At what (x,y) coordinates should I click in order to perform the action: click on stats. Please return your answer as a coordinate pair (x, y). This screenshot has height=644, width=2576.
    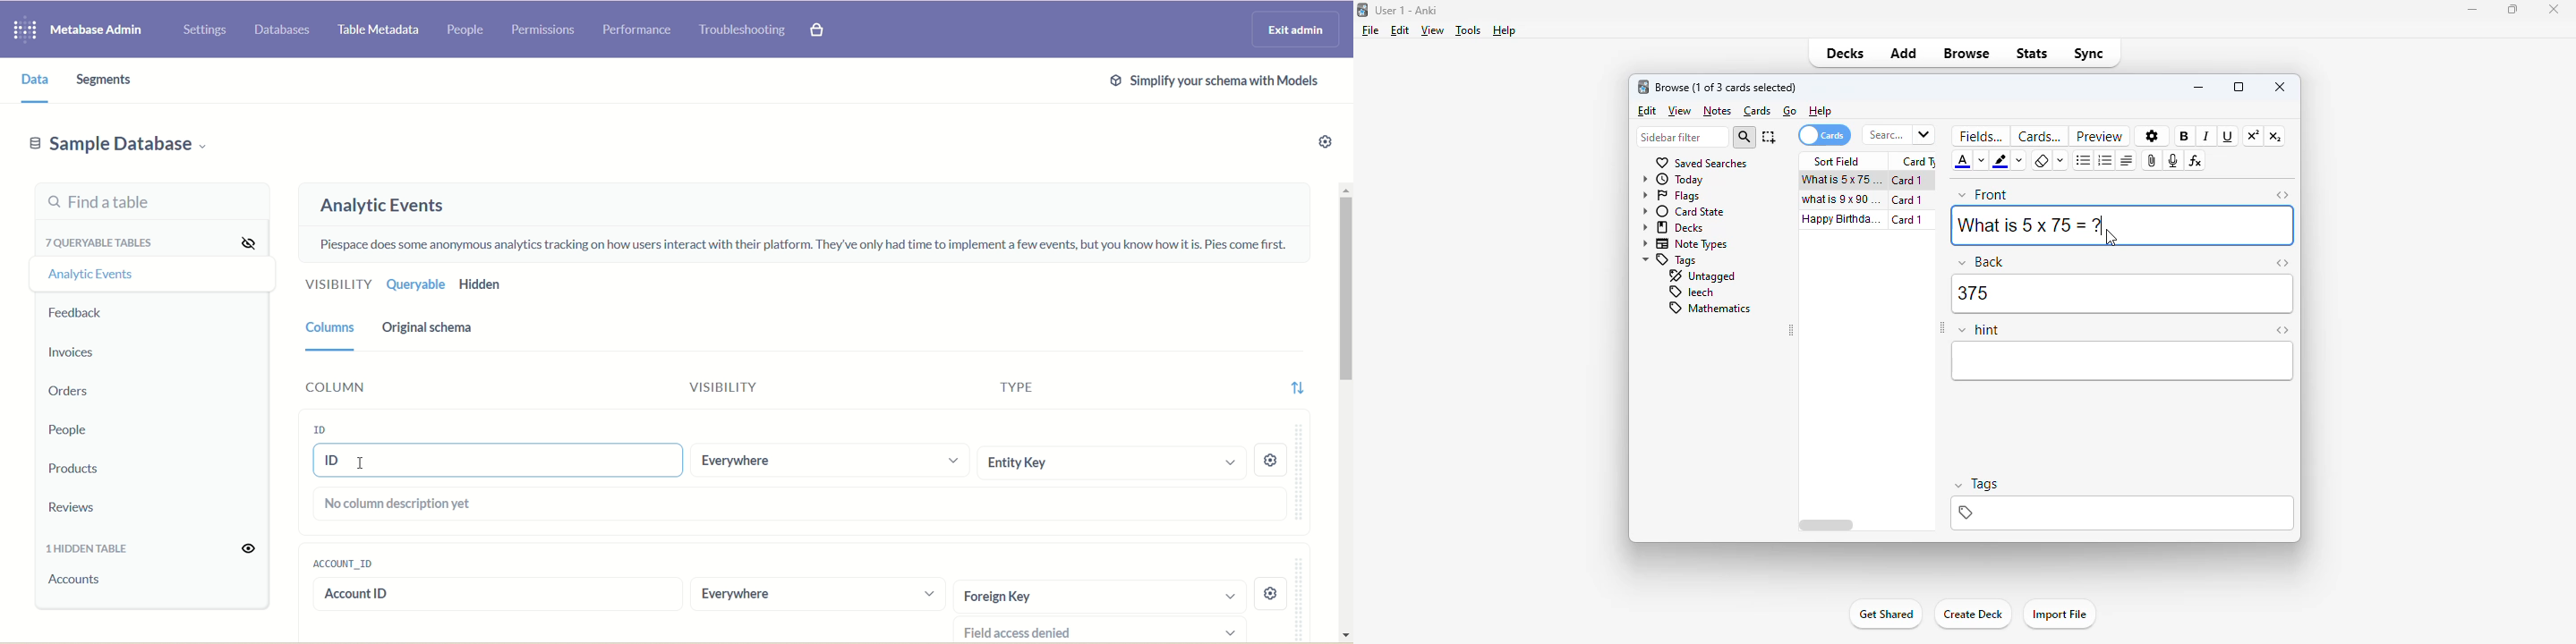
    Looking at the image, I should click on (2032, 55).